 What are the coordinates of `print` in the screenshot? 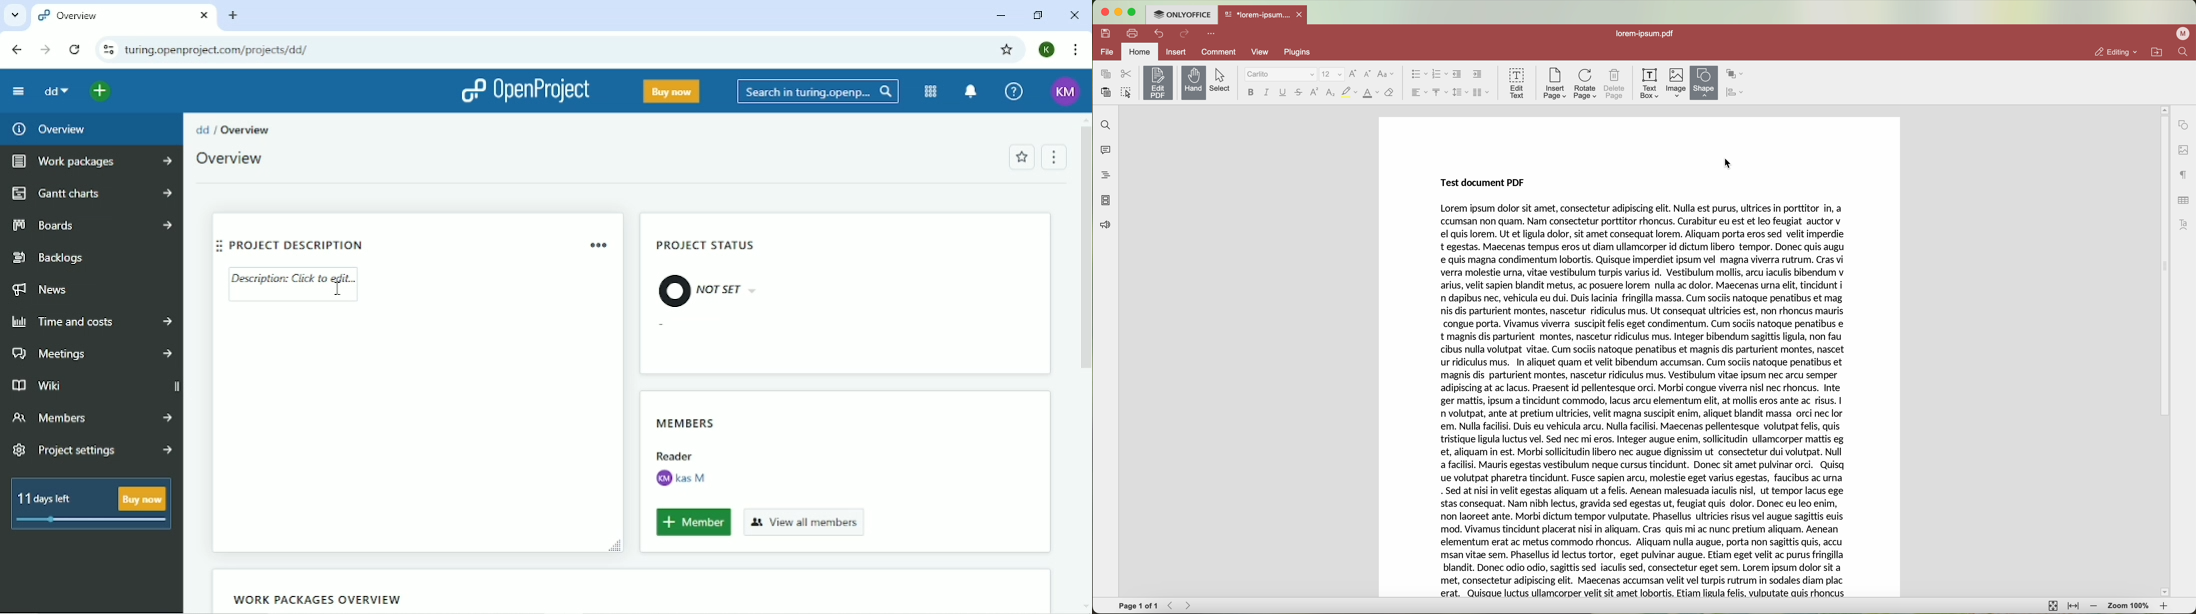 It's located at (1133, 33).